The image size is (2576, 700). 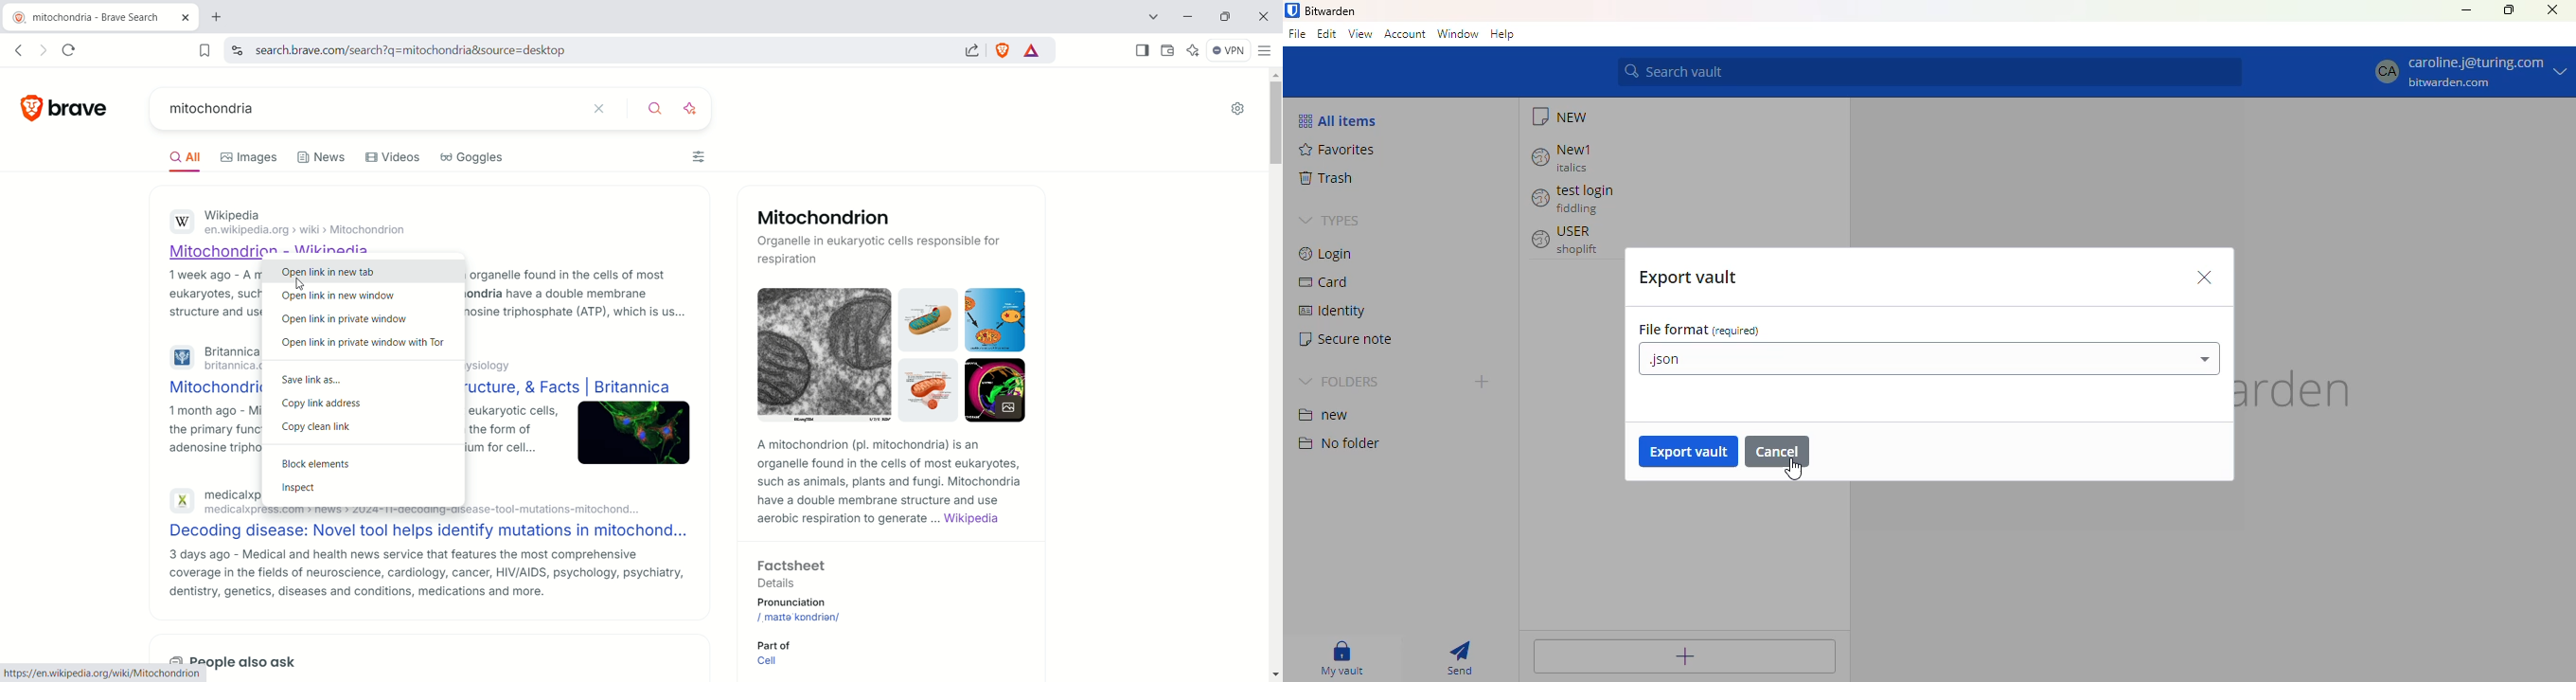 What do you see at coordinates (1330, 222) in the screenshot?
I see `types` at bounding box center [1330, 222].